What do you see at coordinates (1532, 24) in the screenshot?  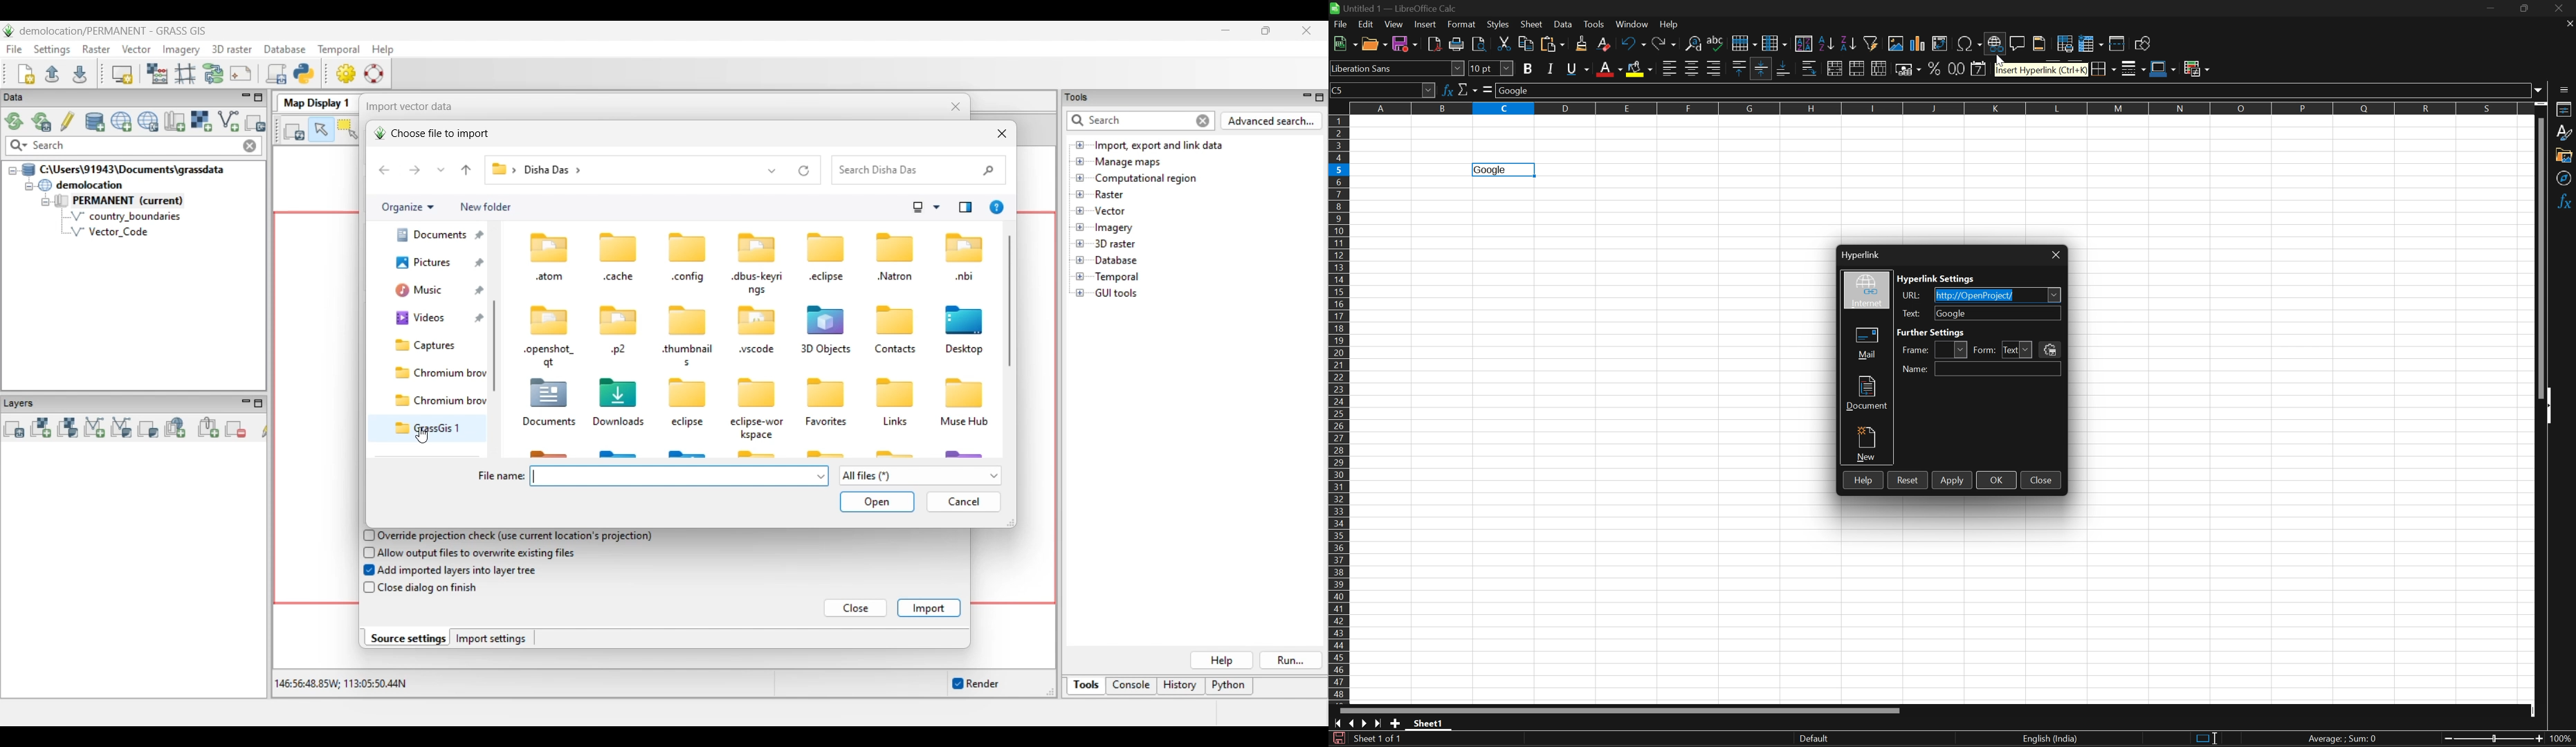 I see `Sheet` at bounding box center [1532, 24].